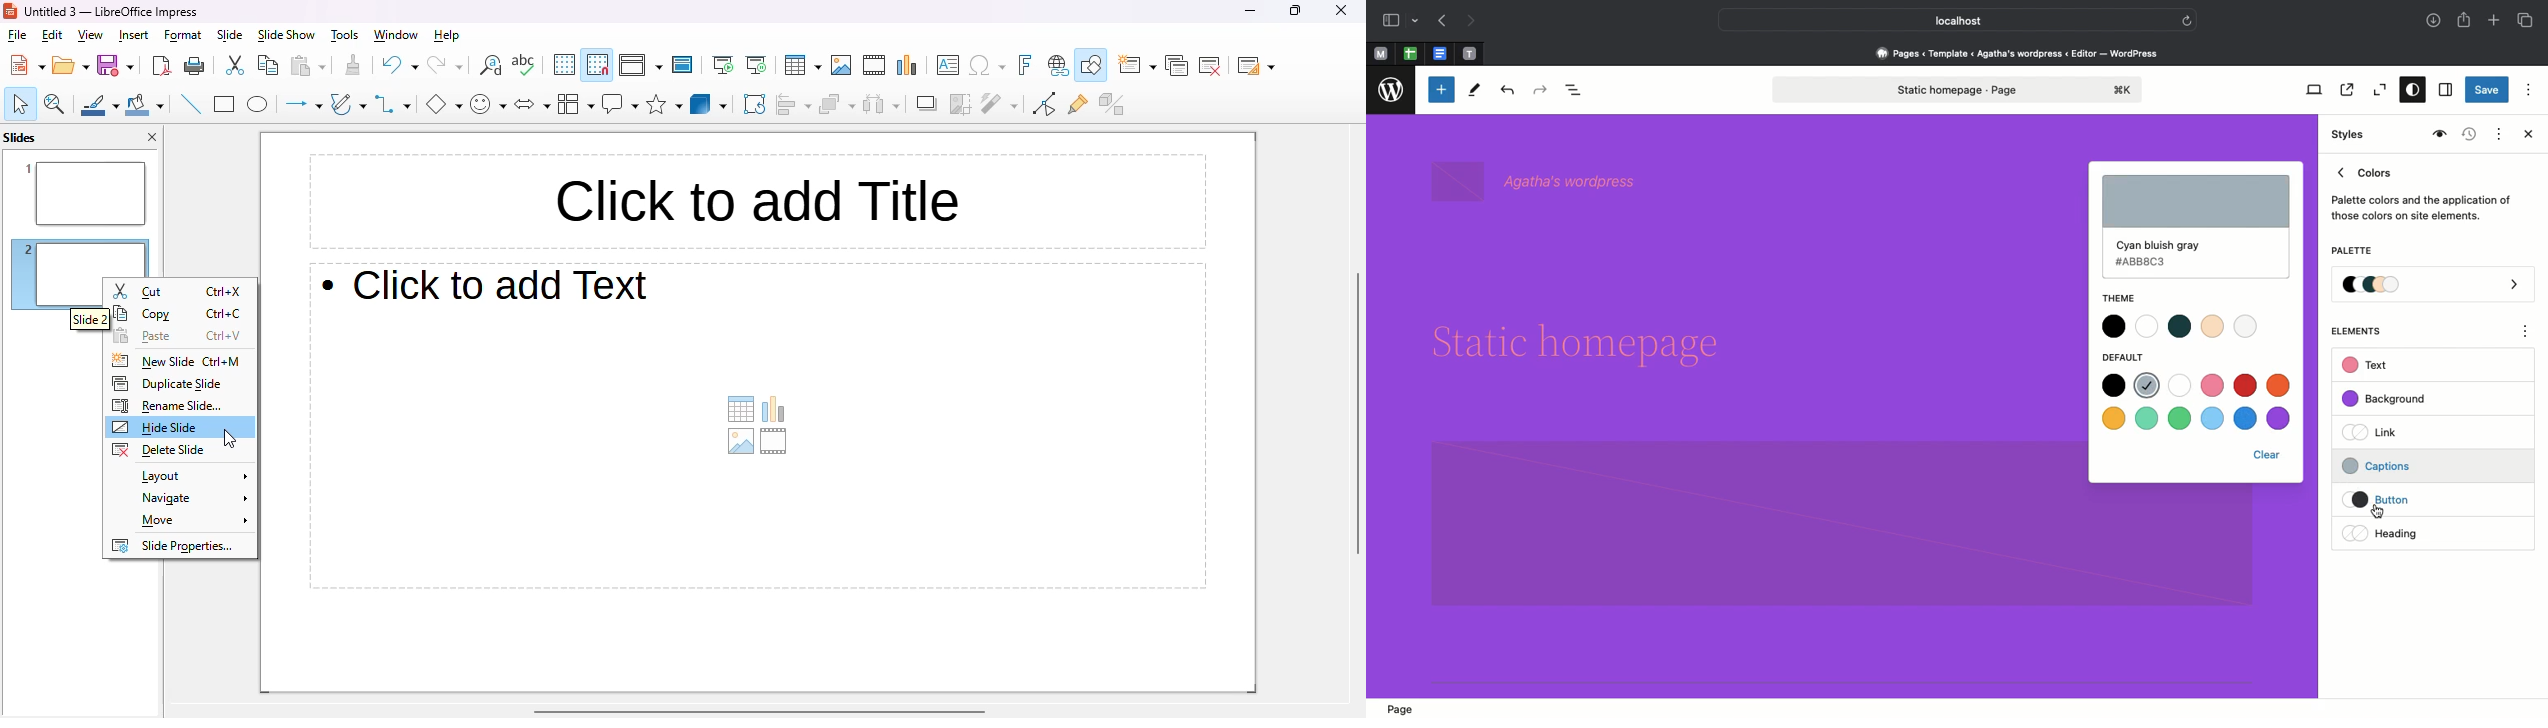  What do you see at coordinates (111, 11) in the screenshot?
I see `Untitle 3 -LibreOffice Impress` at bounding box center [111, 11].